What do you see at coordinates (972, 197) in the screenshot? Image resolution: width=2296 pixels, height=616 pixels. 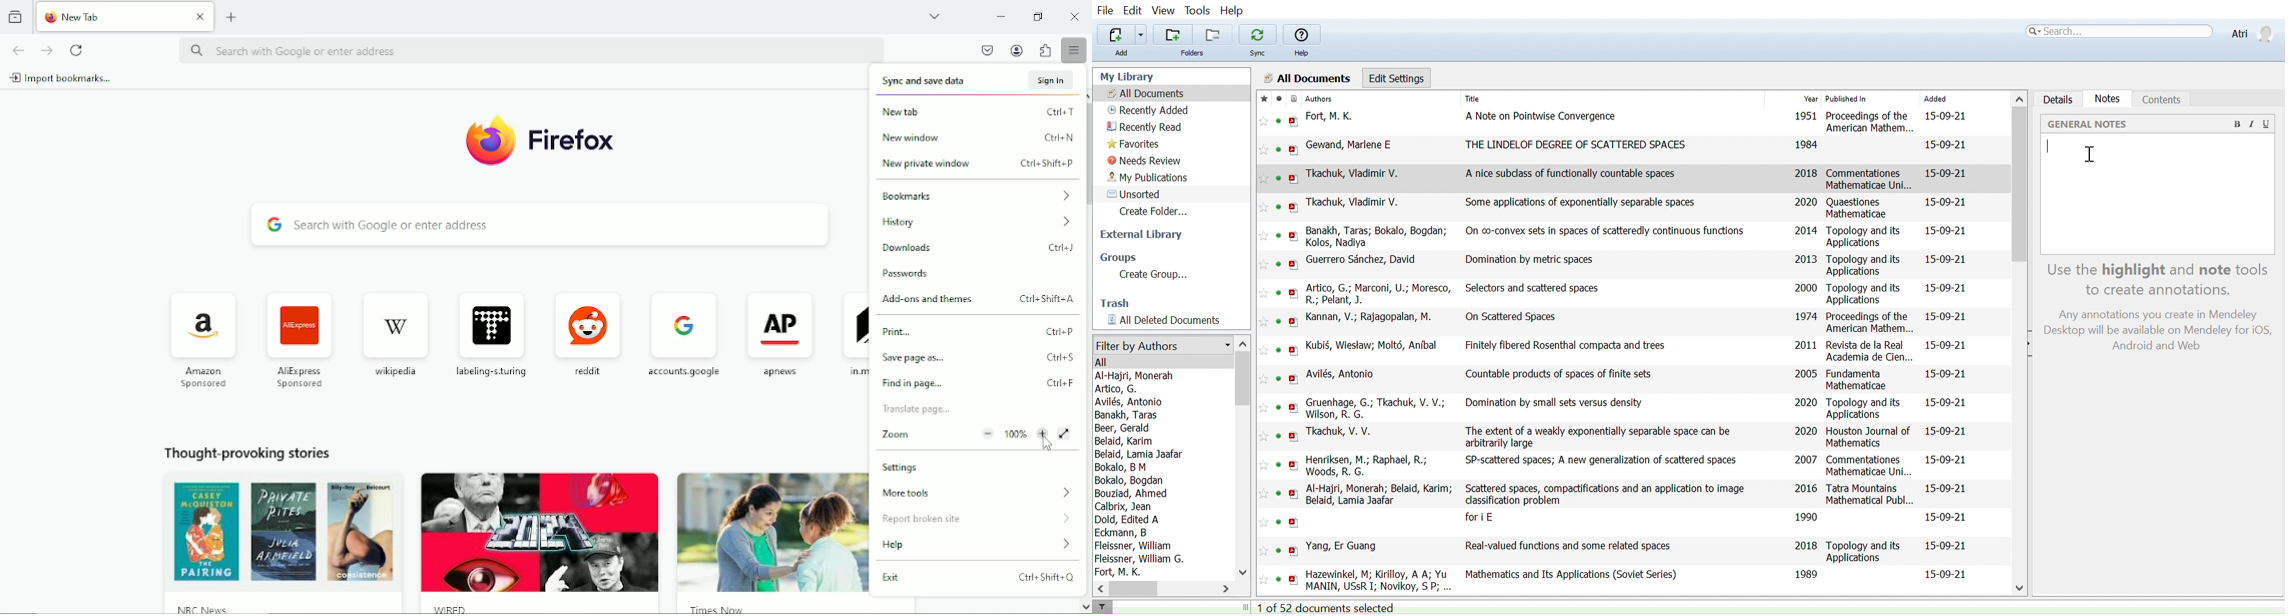 I see `Bookmarks` at bounding box center [972, 197].